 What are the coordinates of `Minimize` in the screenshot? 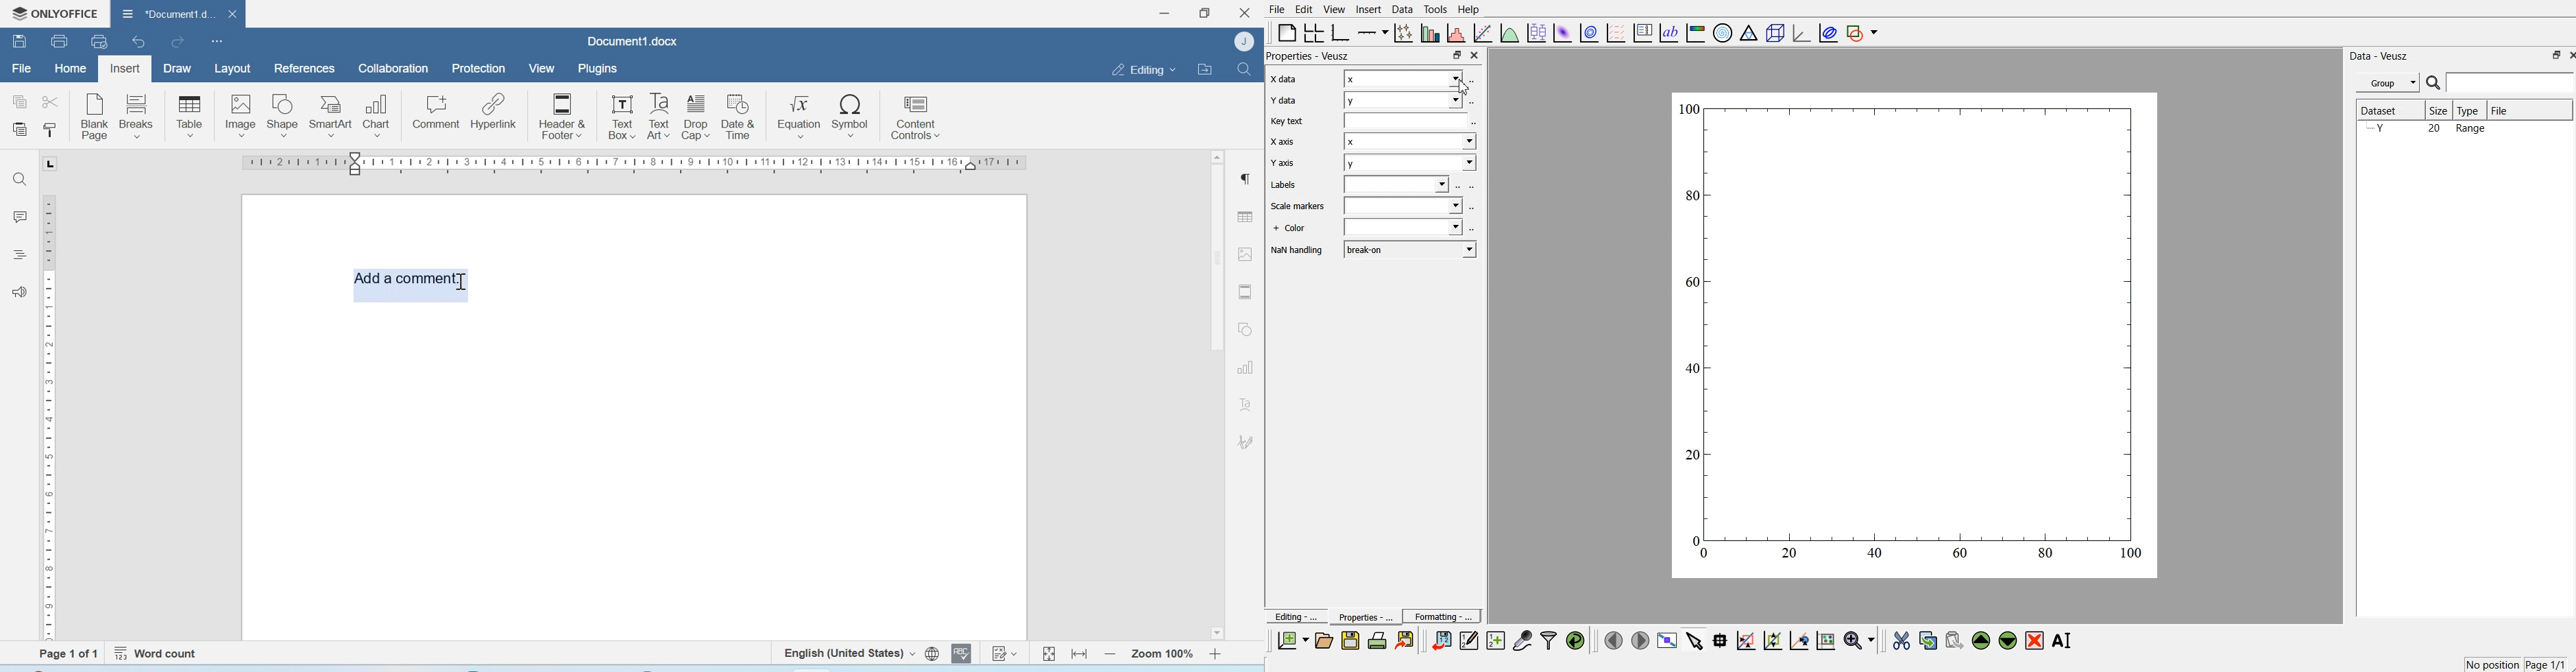 It's located at (1166, 13).